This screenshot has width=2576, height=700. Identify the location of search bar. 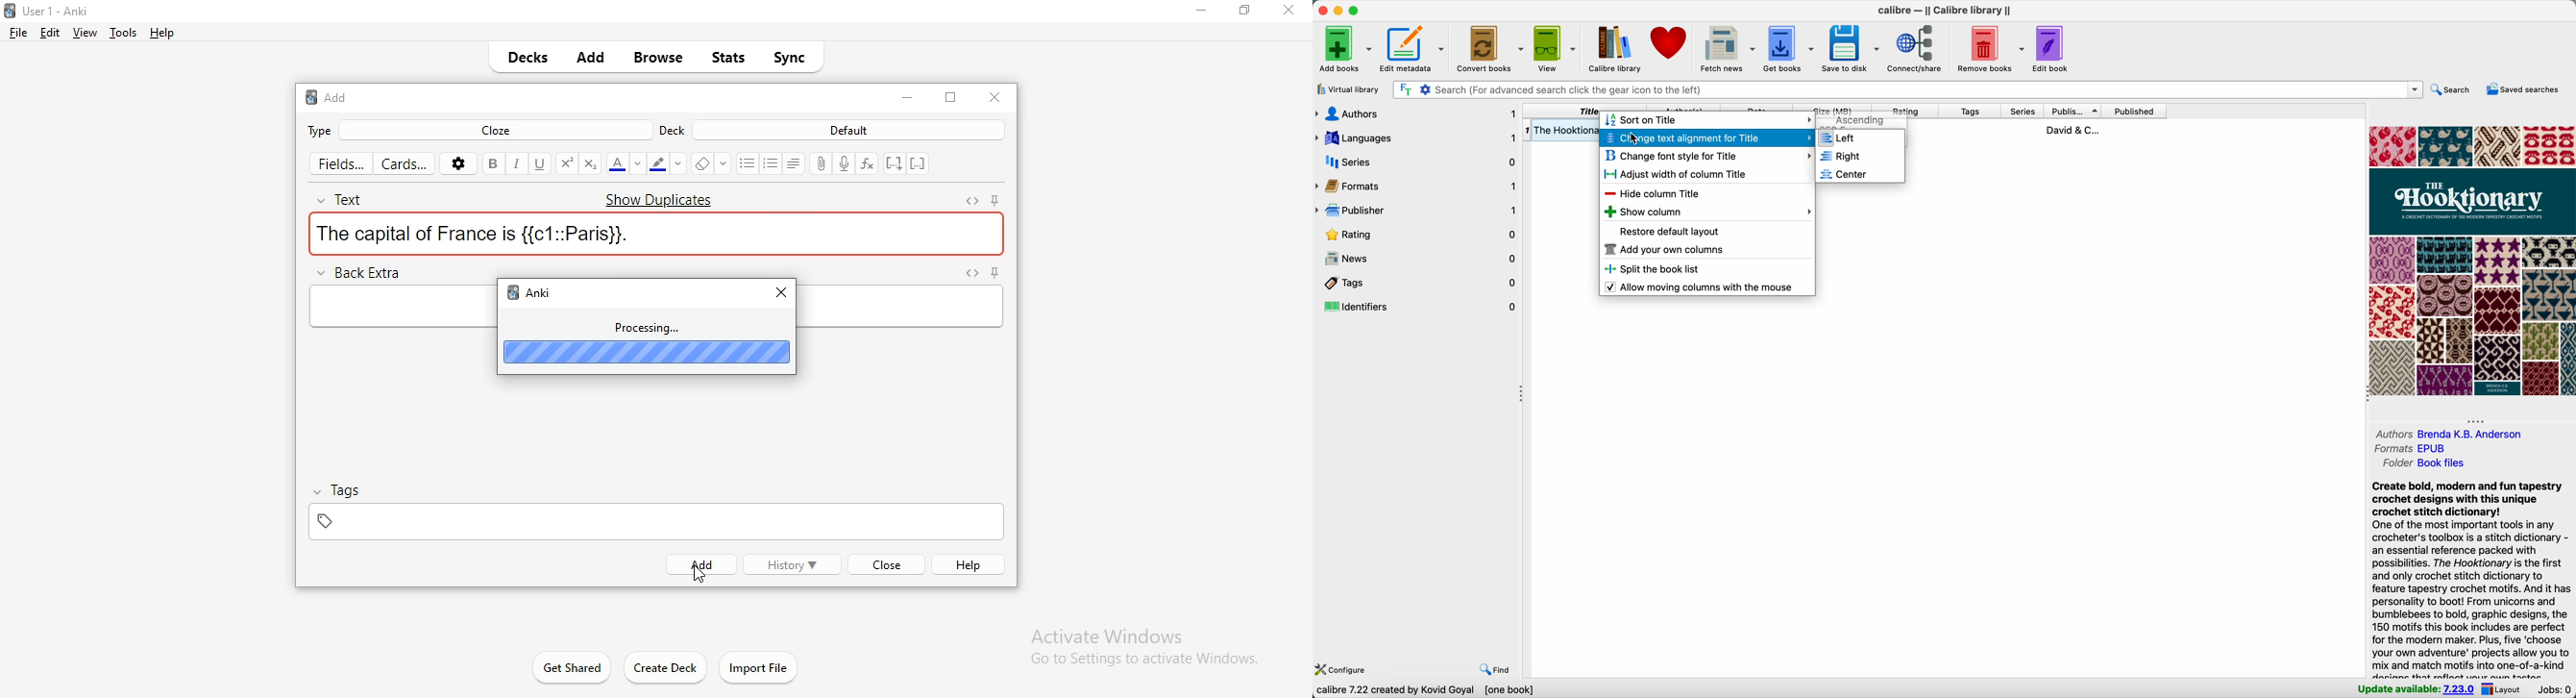
(1904, 90).